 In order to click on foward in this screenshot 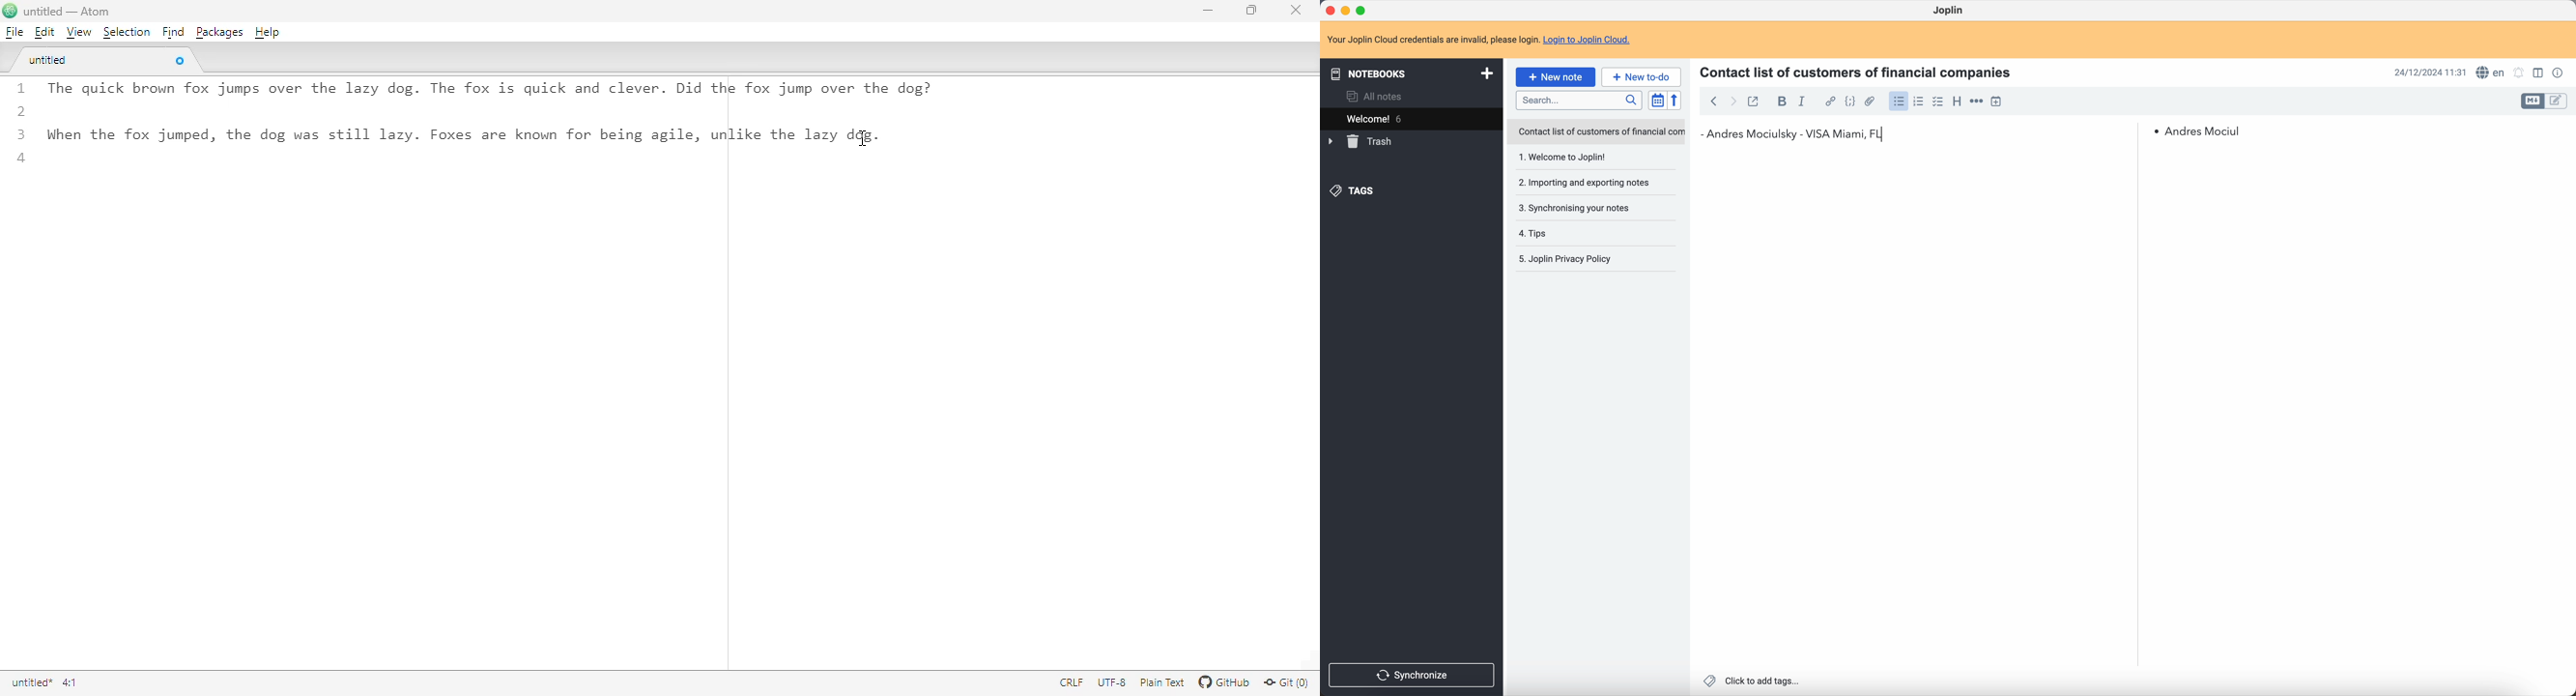, I will do `click(1734, 102)`.